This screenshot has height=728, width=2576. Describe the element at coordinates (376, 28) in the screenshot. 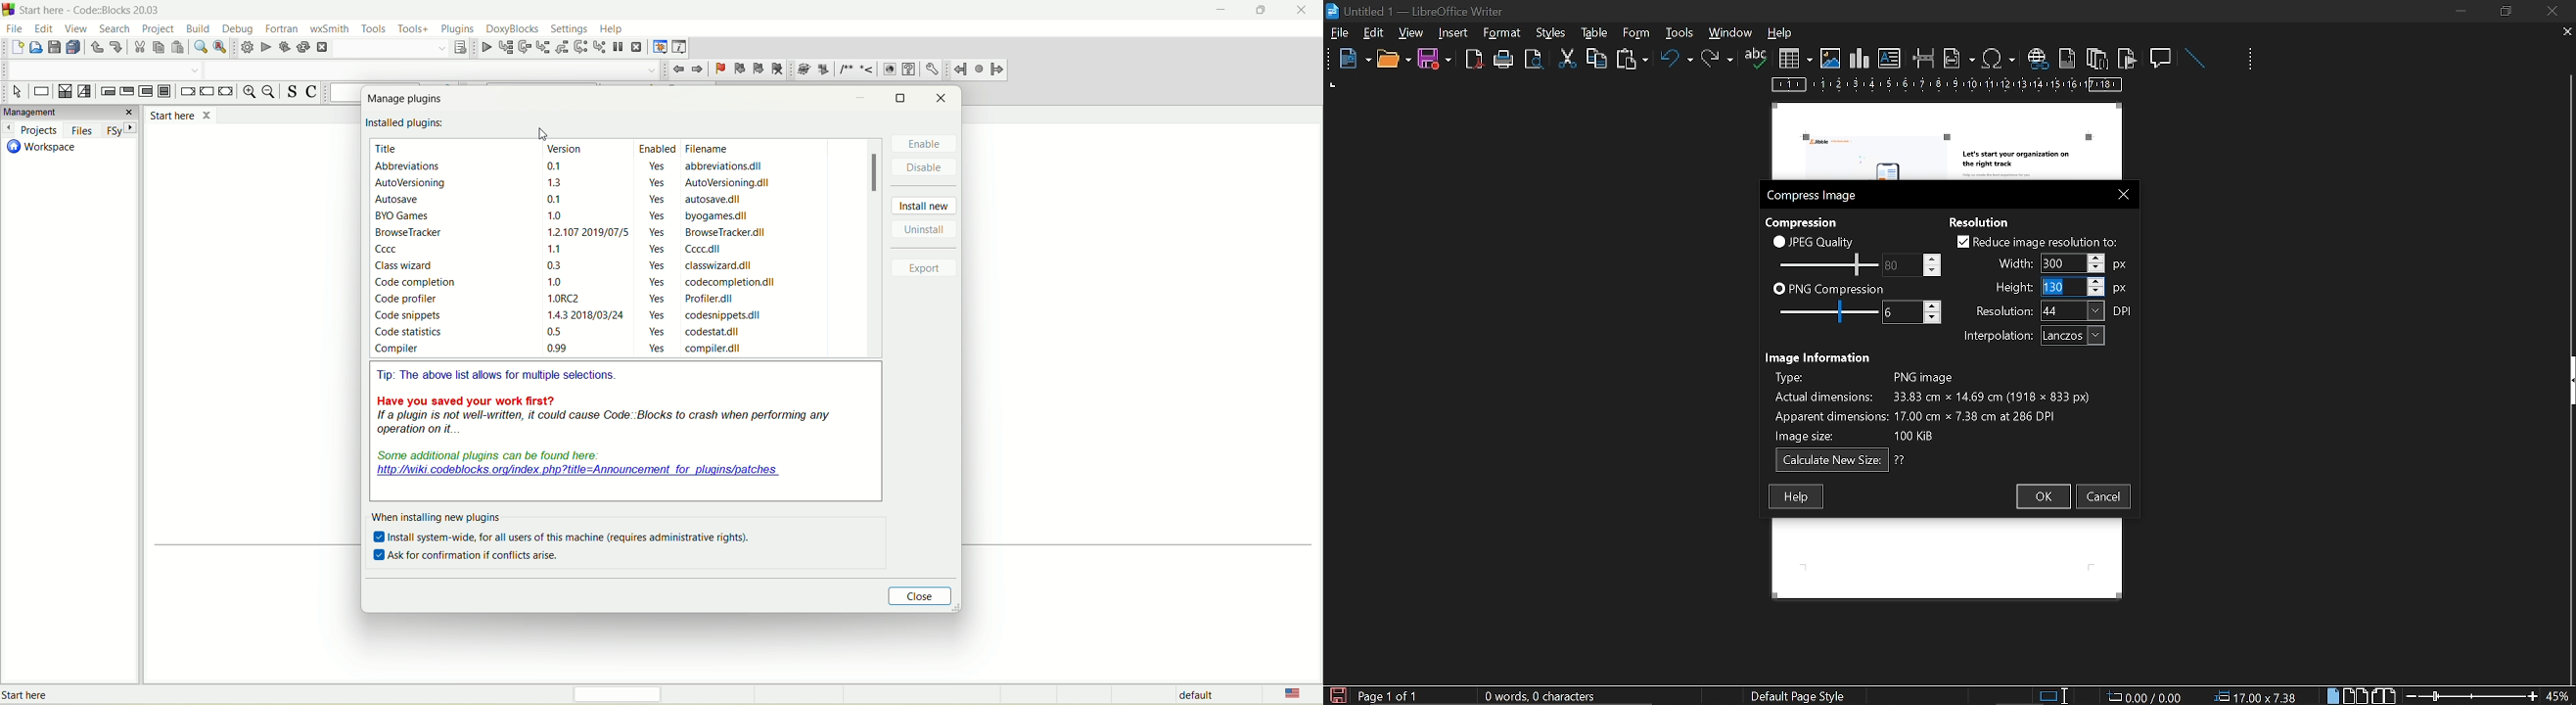

I see `tools` at that location.